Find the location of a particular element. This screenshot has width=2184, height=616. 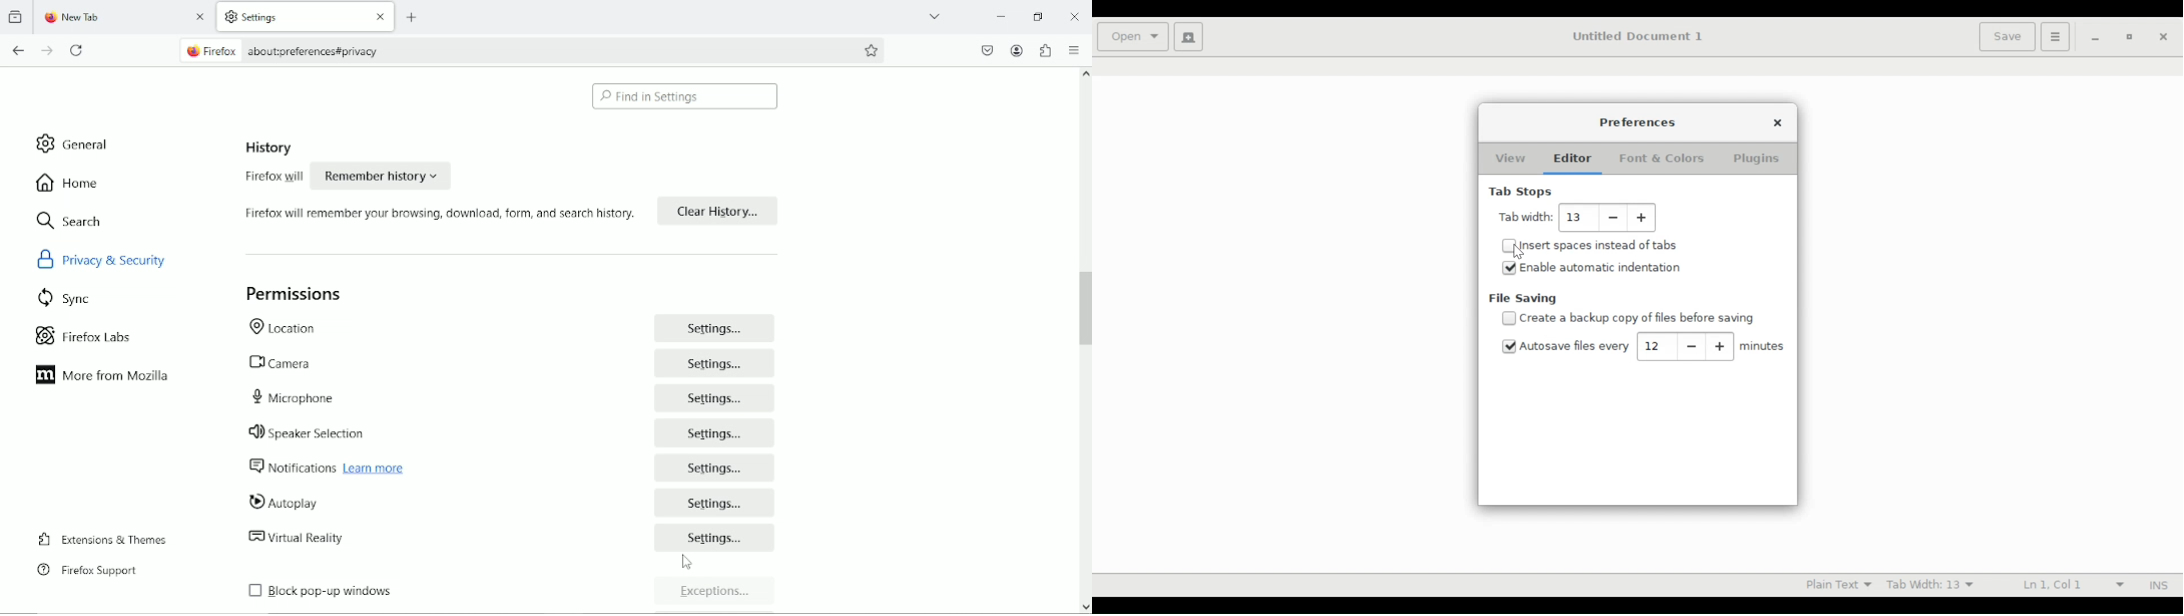

Unselected is located at coordinates (1509, 247).